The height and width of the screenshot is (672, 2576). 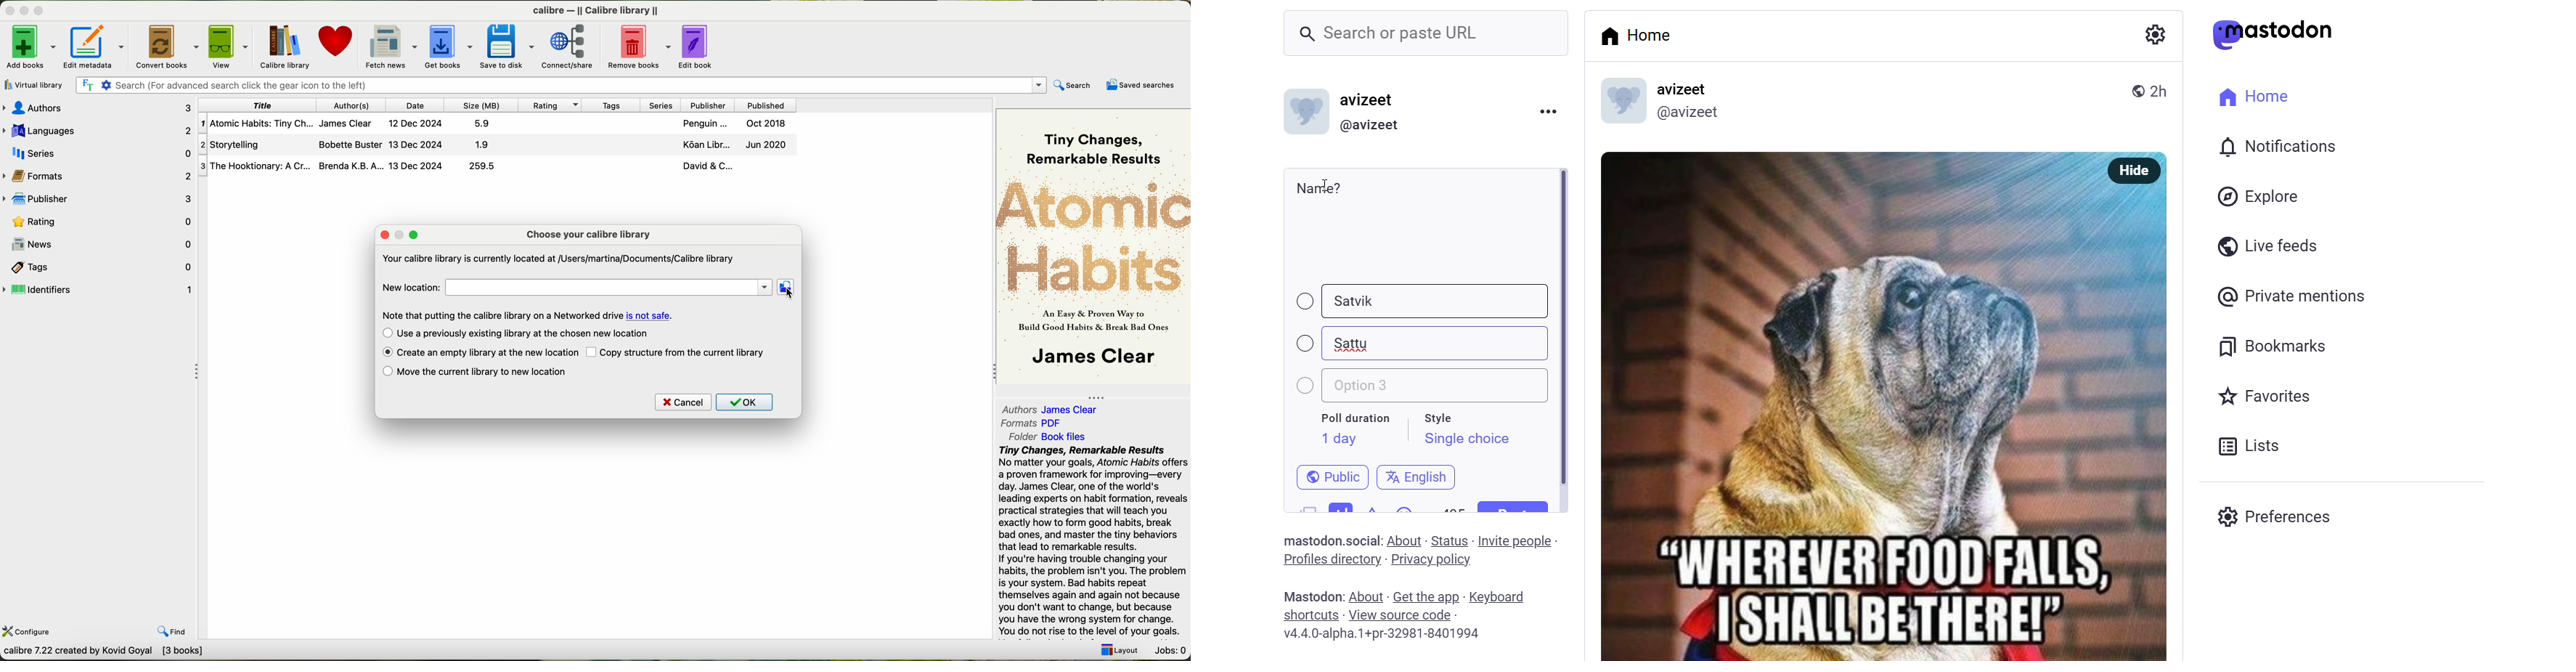 What do you see at coordinates (766, 105) in the screenshot?
I see `published` at bounding box center [766, 105].